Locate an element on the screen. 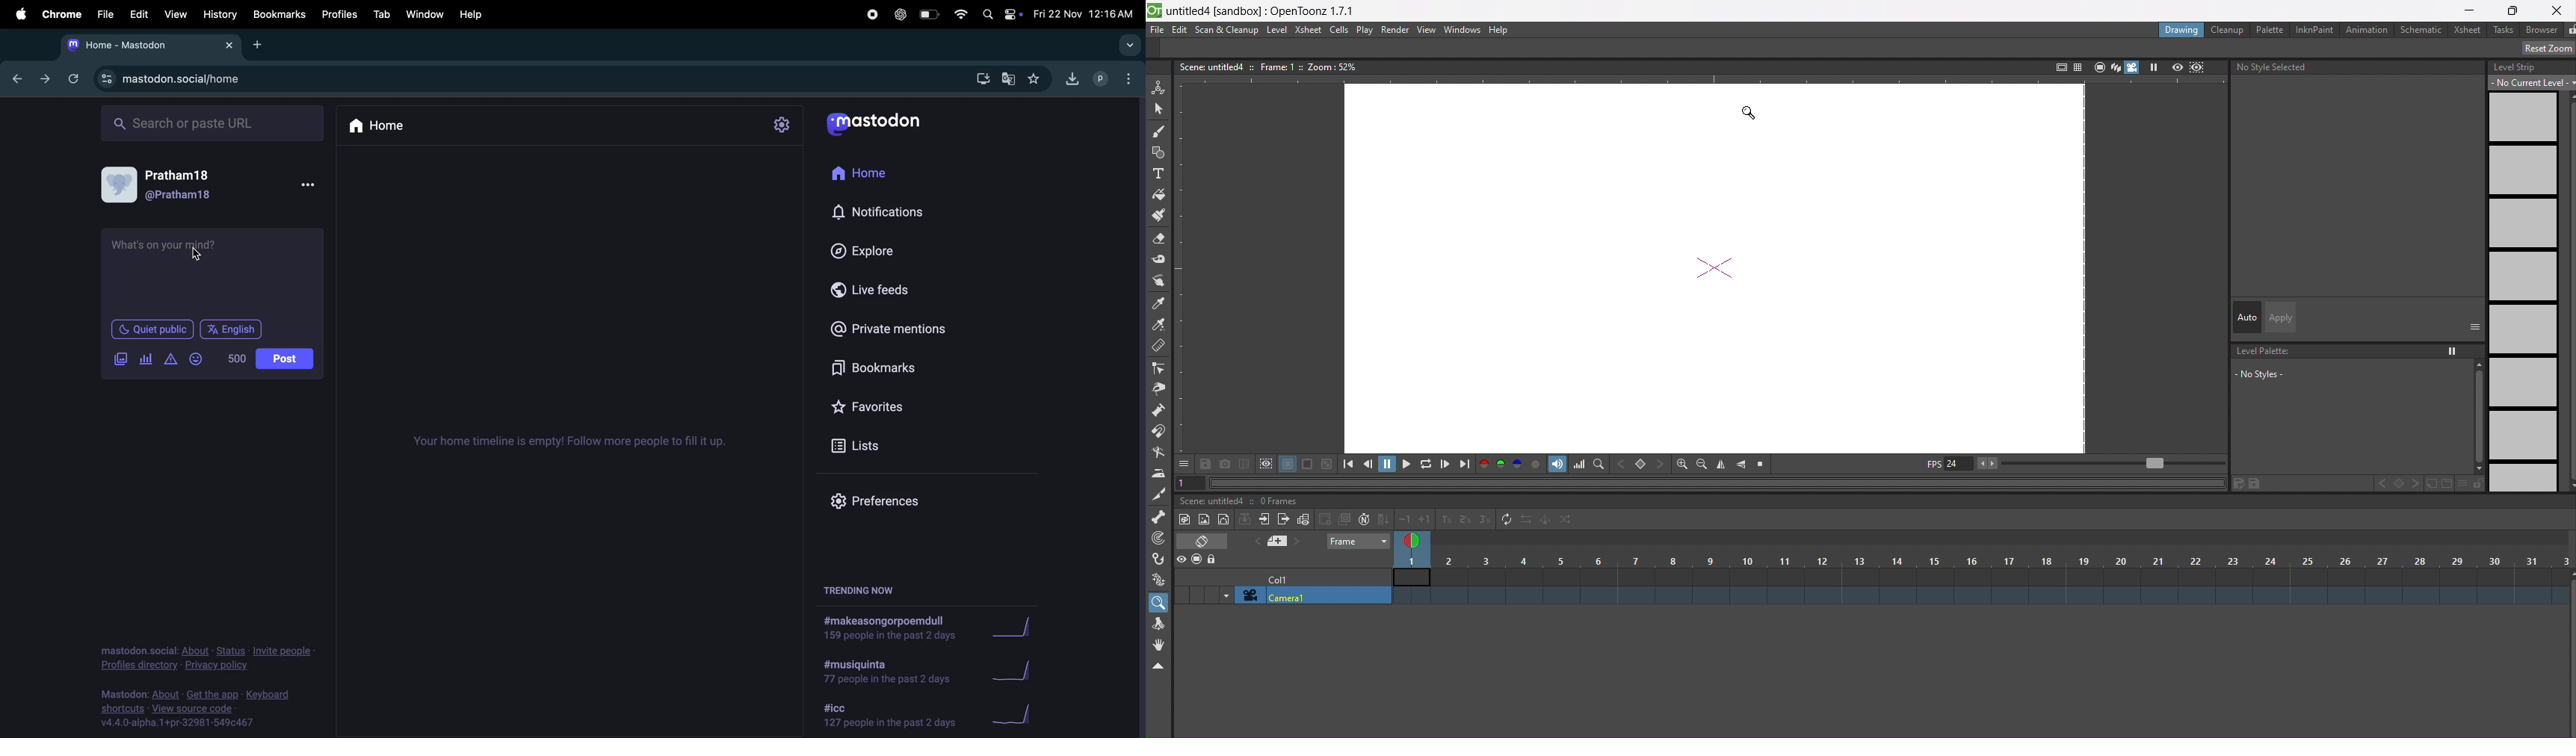 This screenshot has width=2576, height=756.  is located at coordinates (1158, 580).